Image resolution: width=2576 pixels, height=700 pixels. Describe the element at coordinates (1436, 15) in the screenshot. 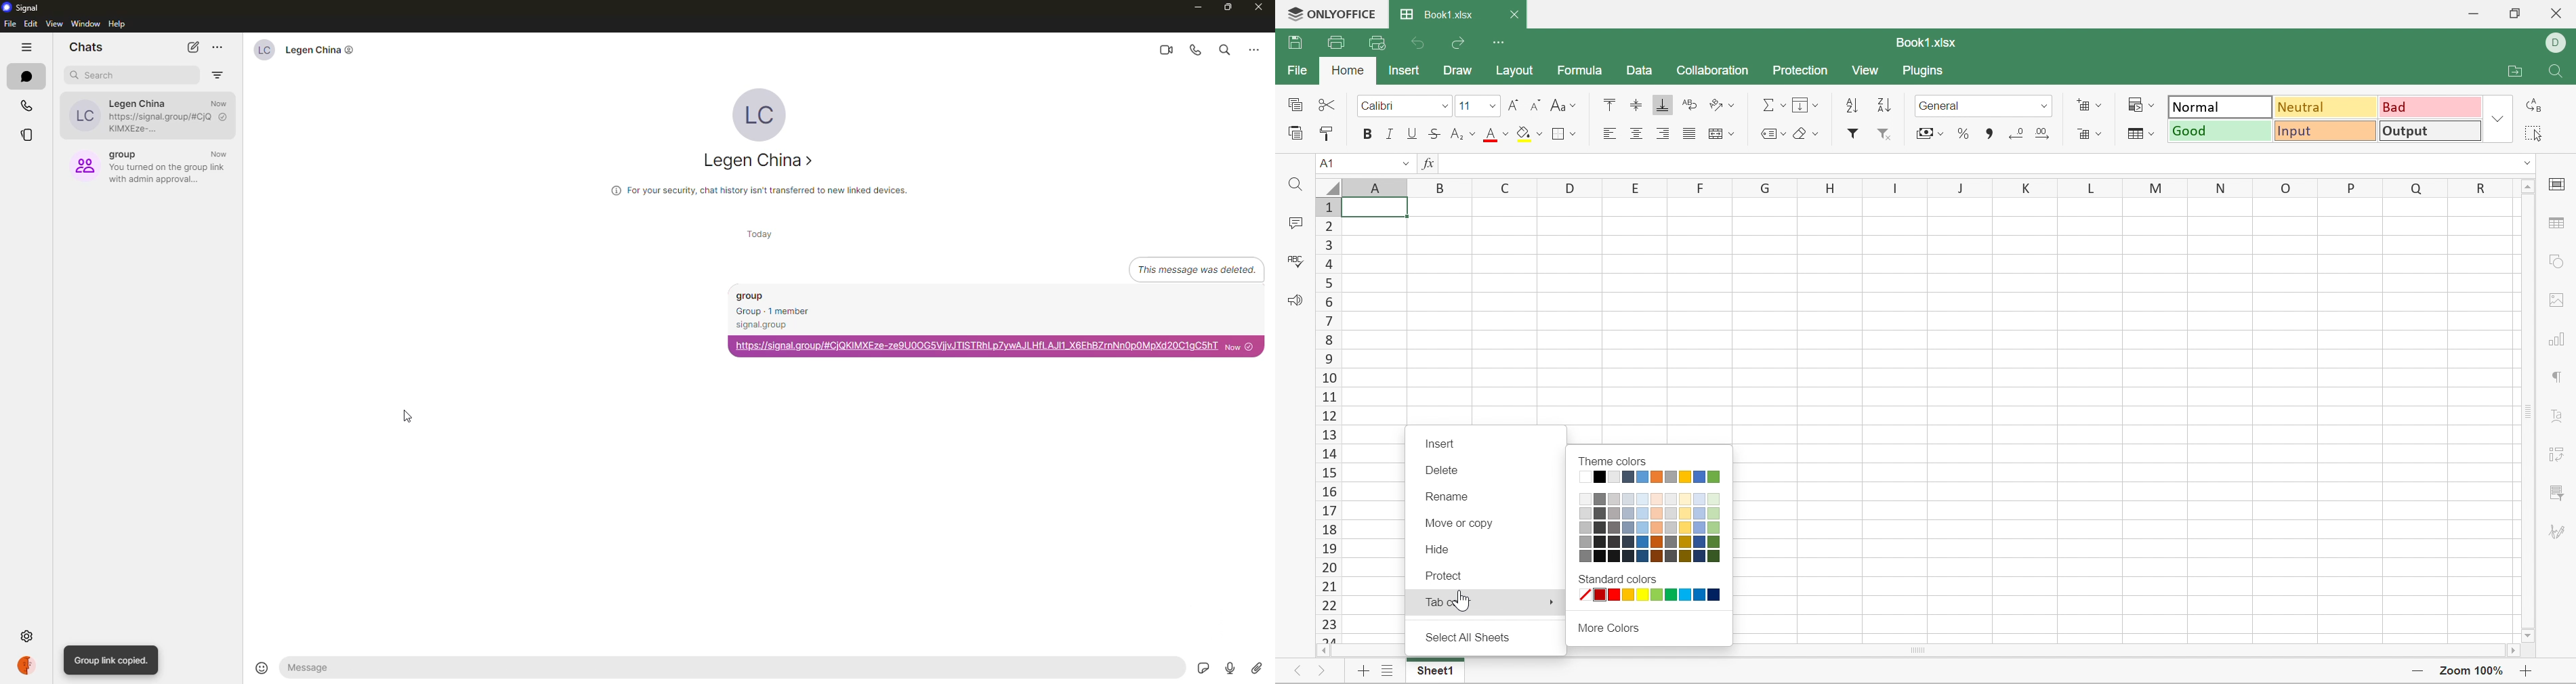

I see `Book1.xlsx` at that location.